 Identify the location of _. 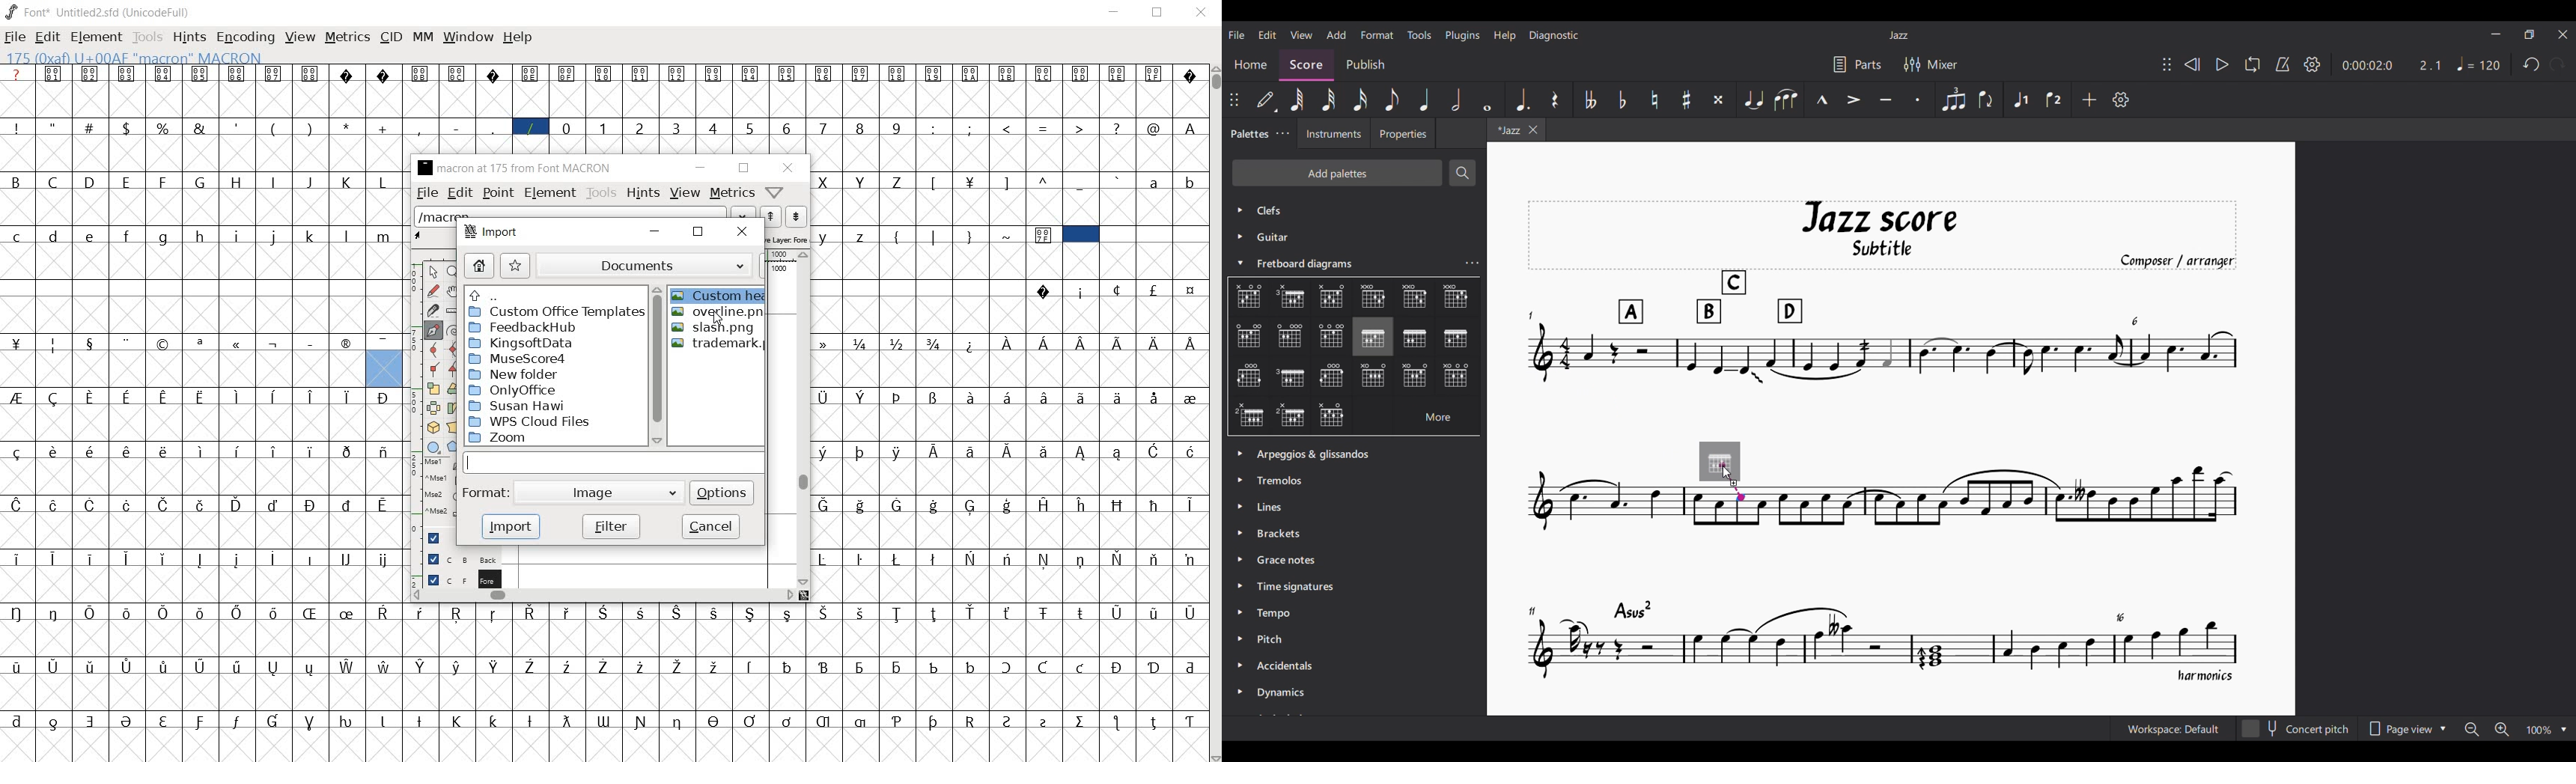
(1081, 183).